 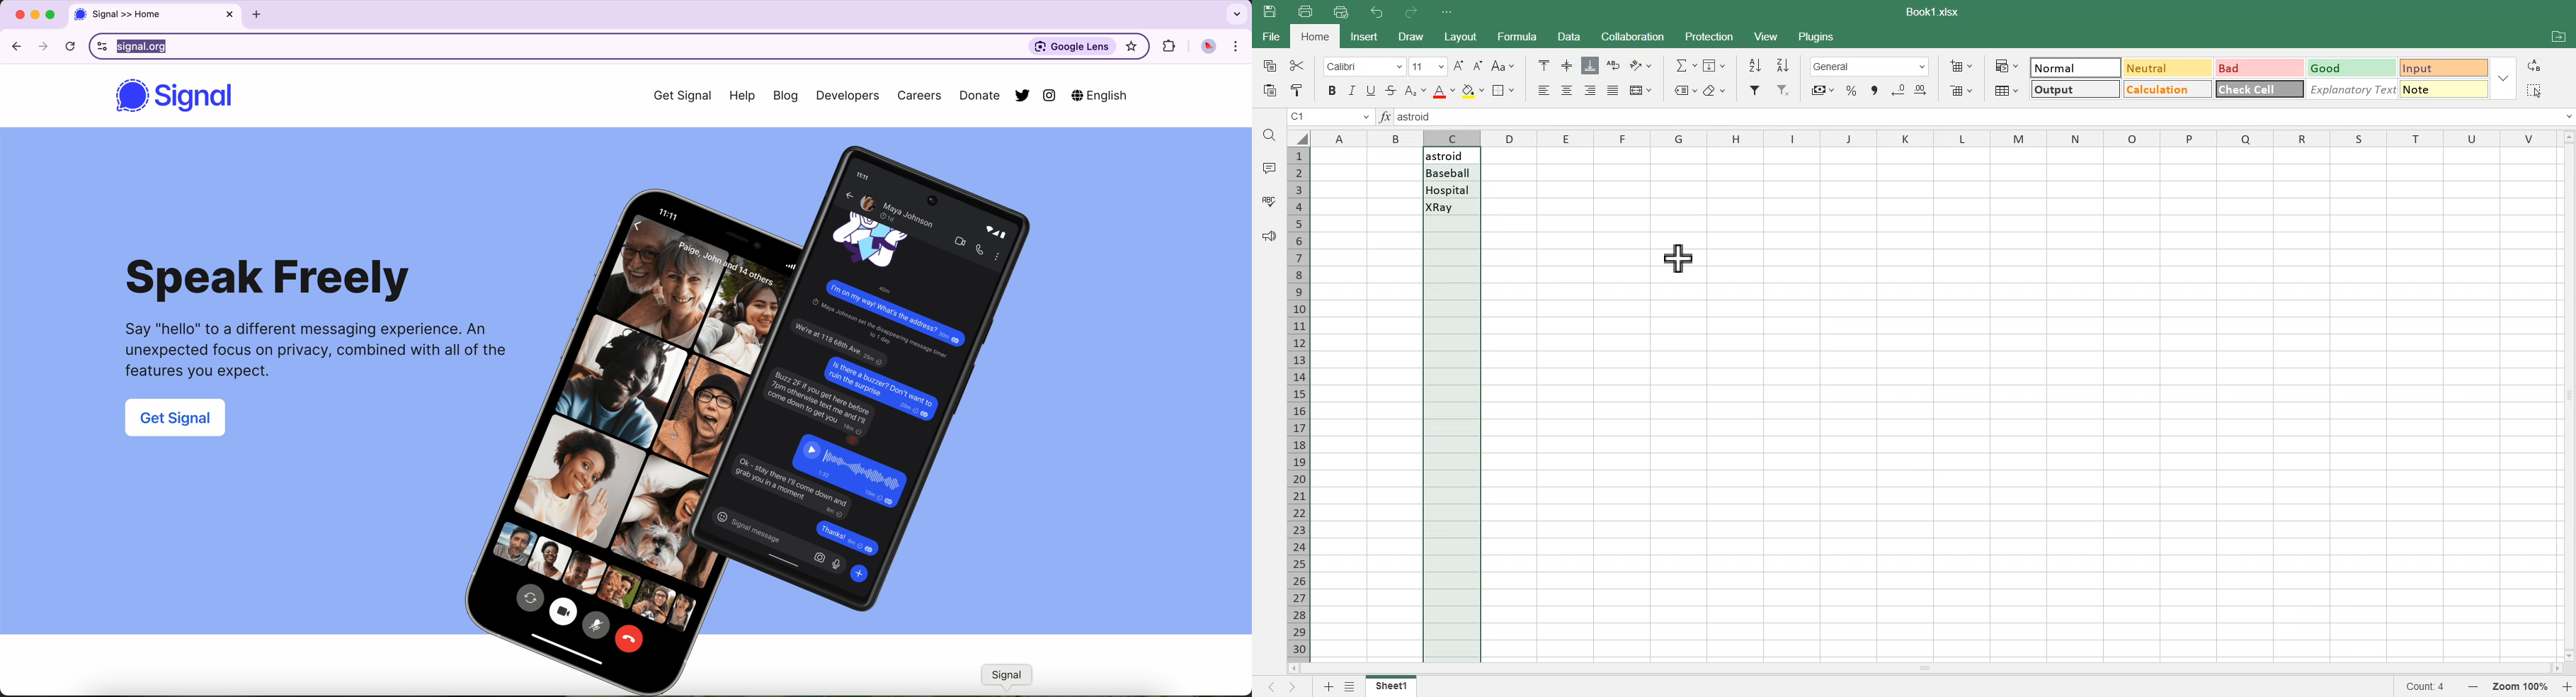 I want to click on Signal, so click(x=200, y=98).